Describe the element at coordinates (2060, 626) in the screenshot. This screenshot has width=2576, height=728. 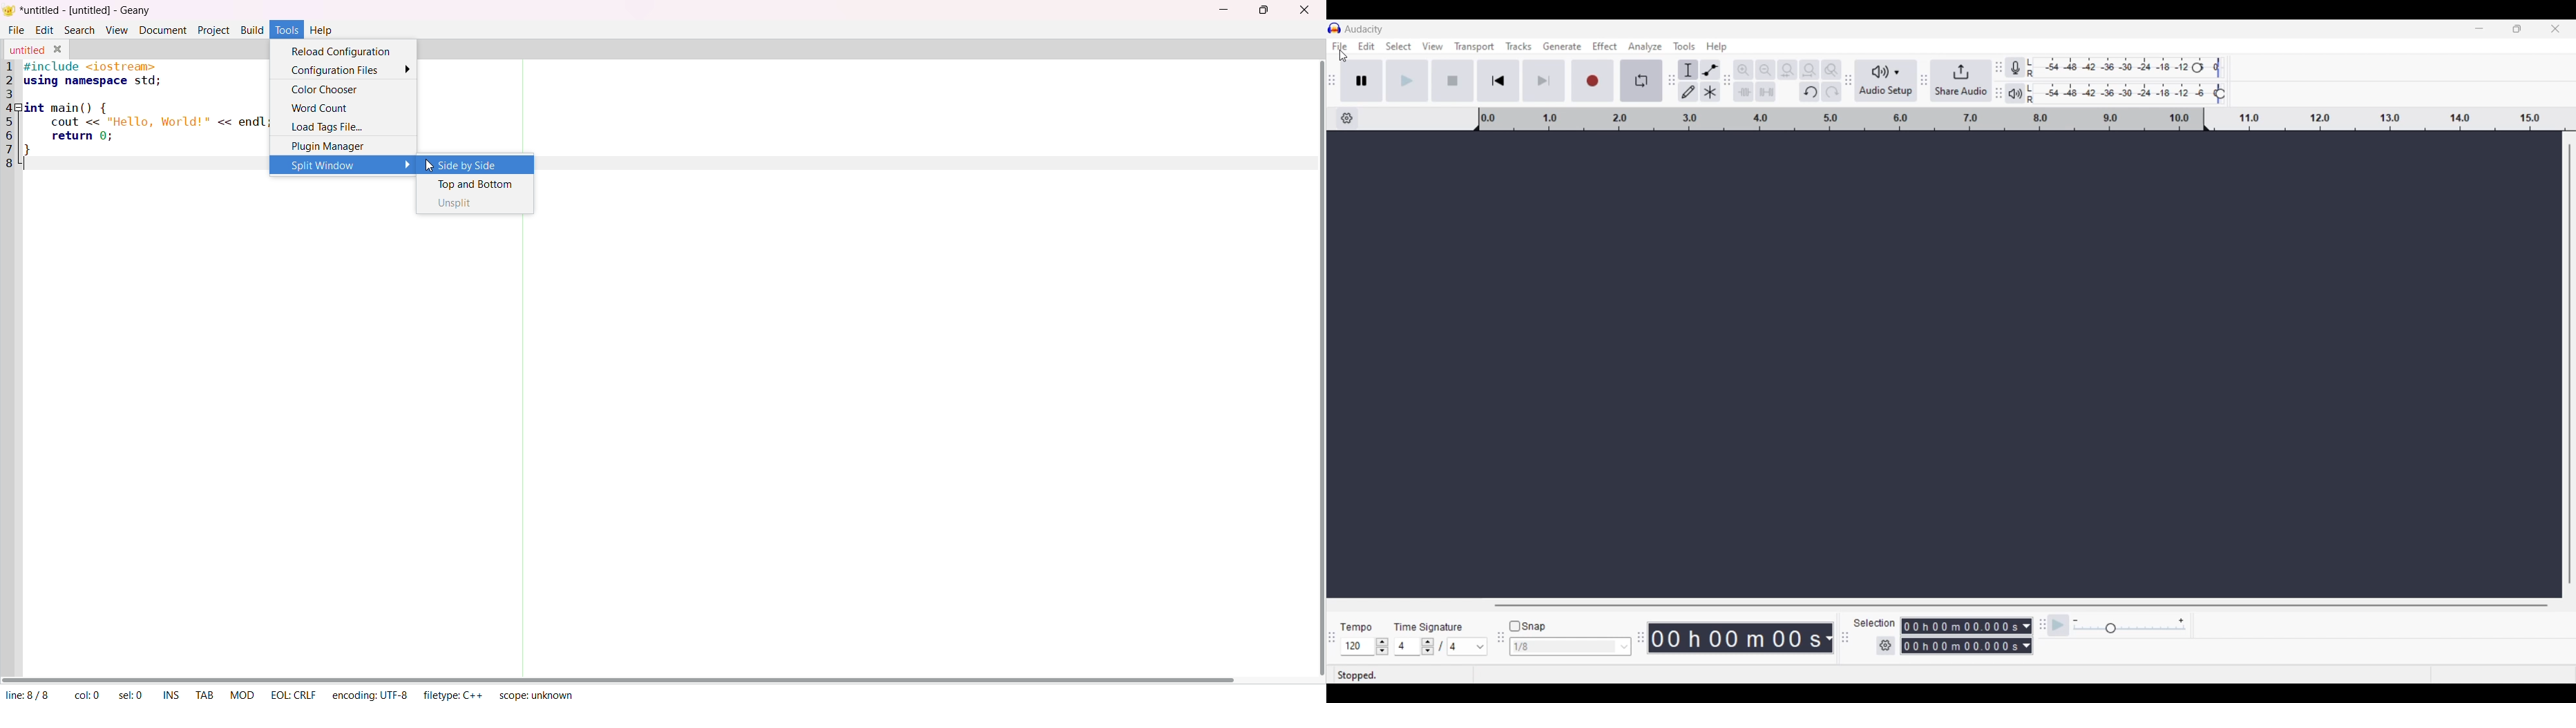
I see `Play-at-speed/Play-at-speed once` at that location.